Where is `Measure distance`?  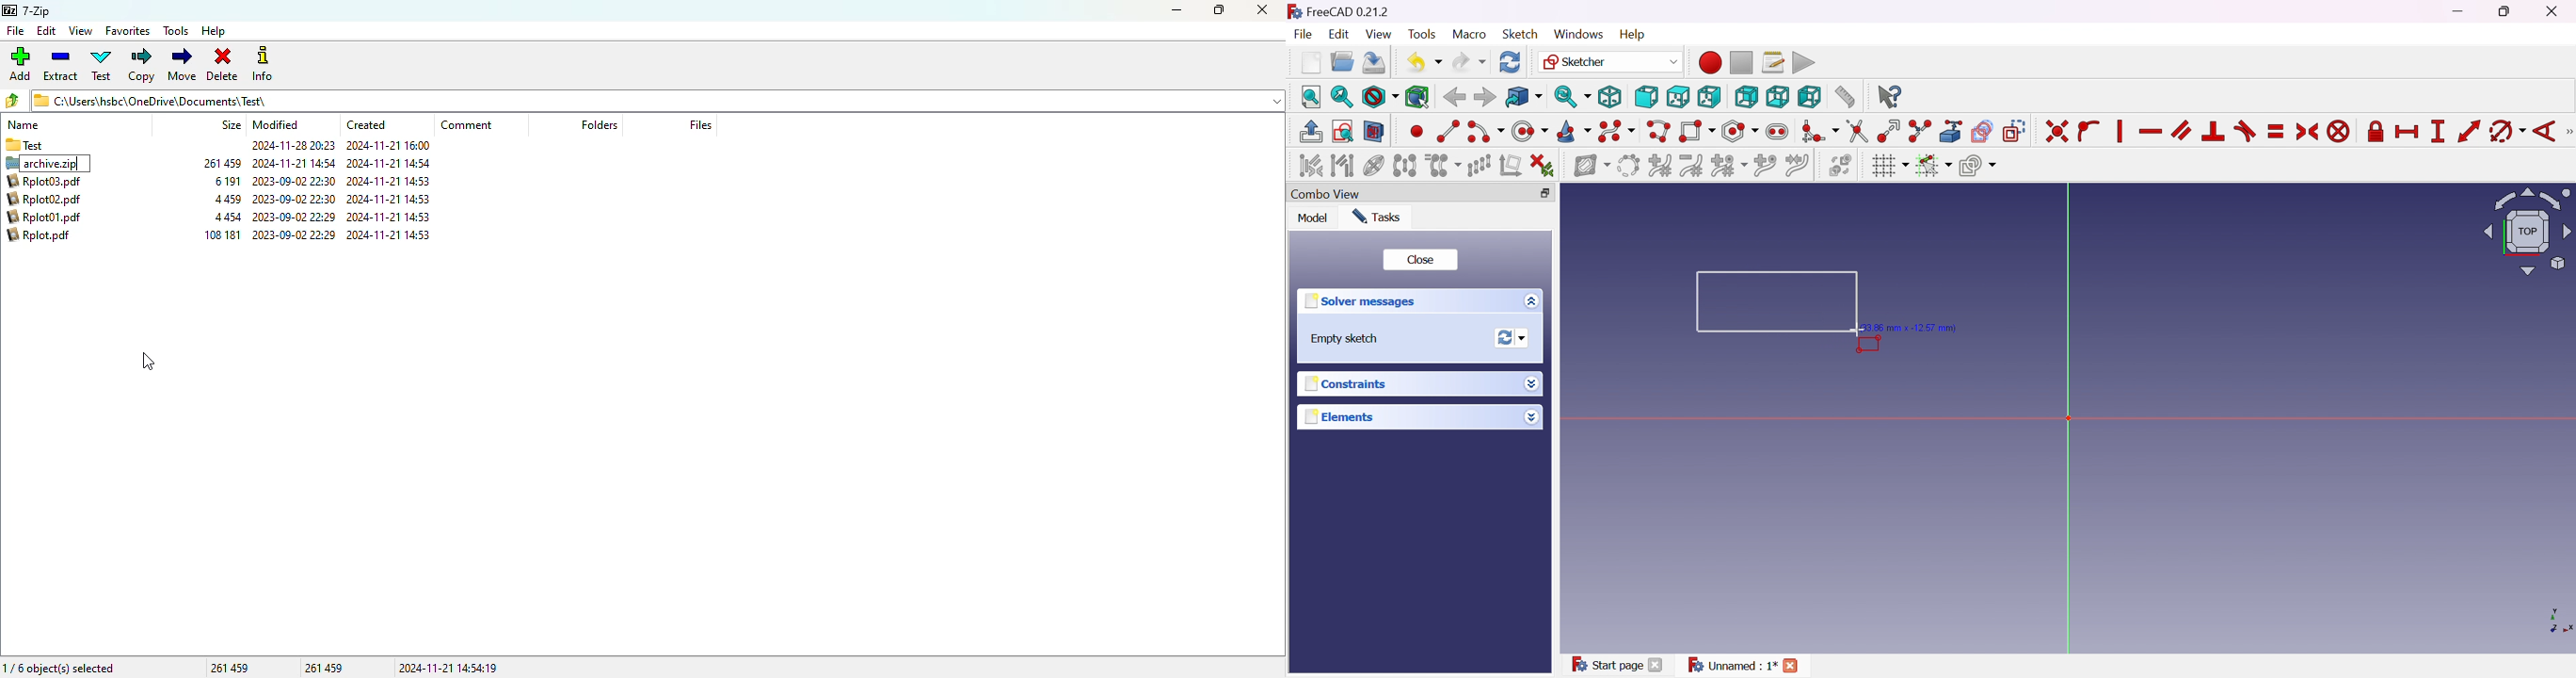
Measure distance is located at coordinates (1844, 97).